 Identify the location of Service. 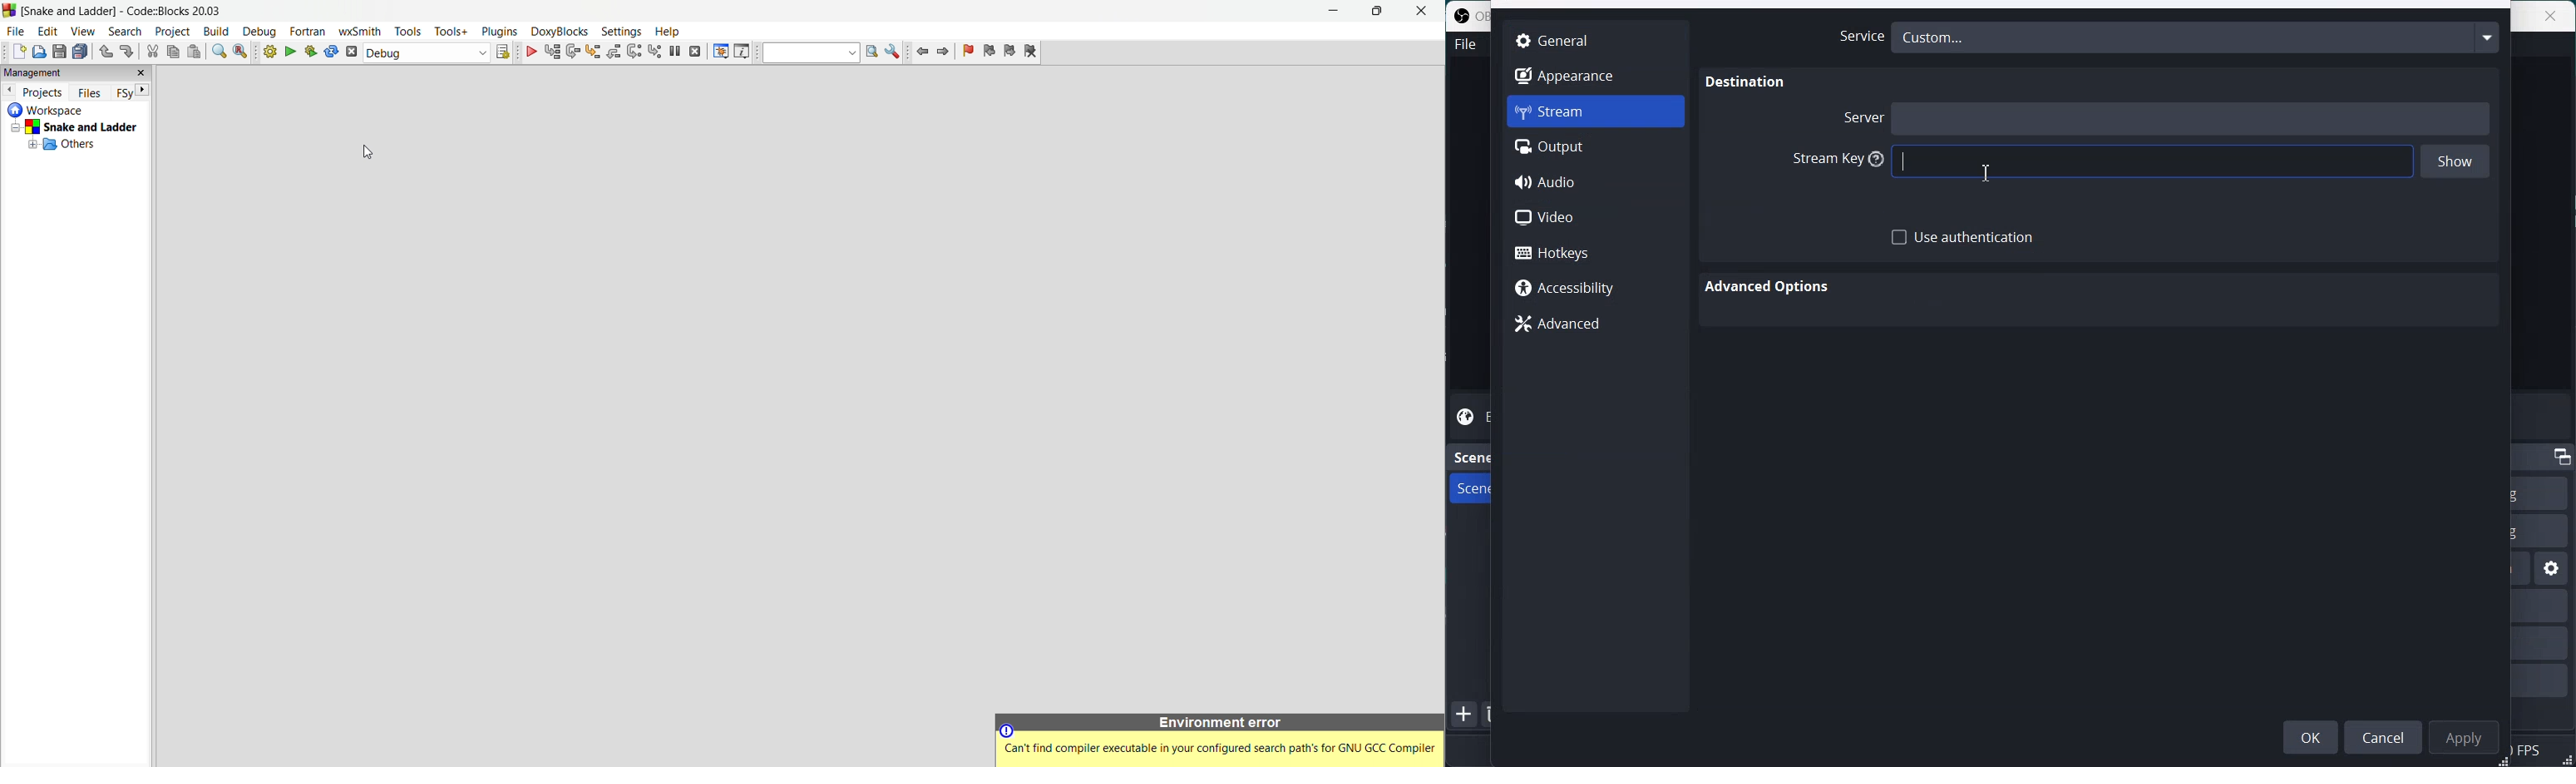
(1857, 37).